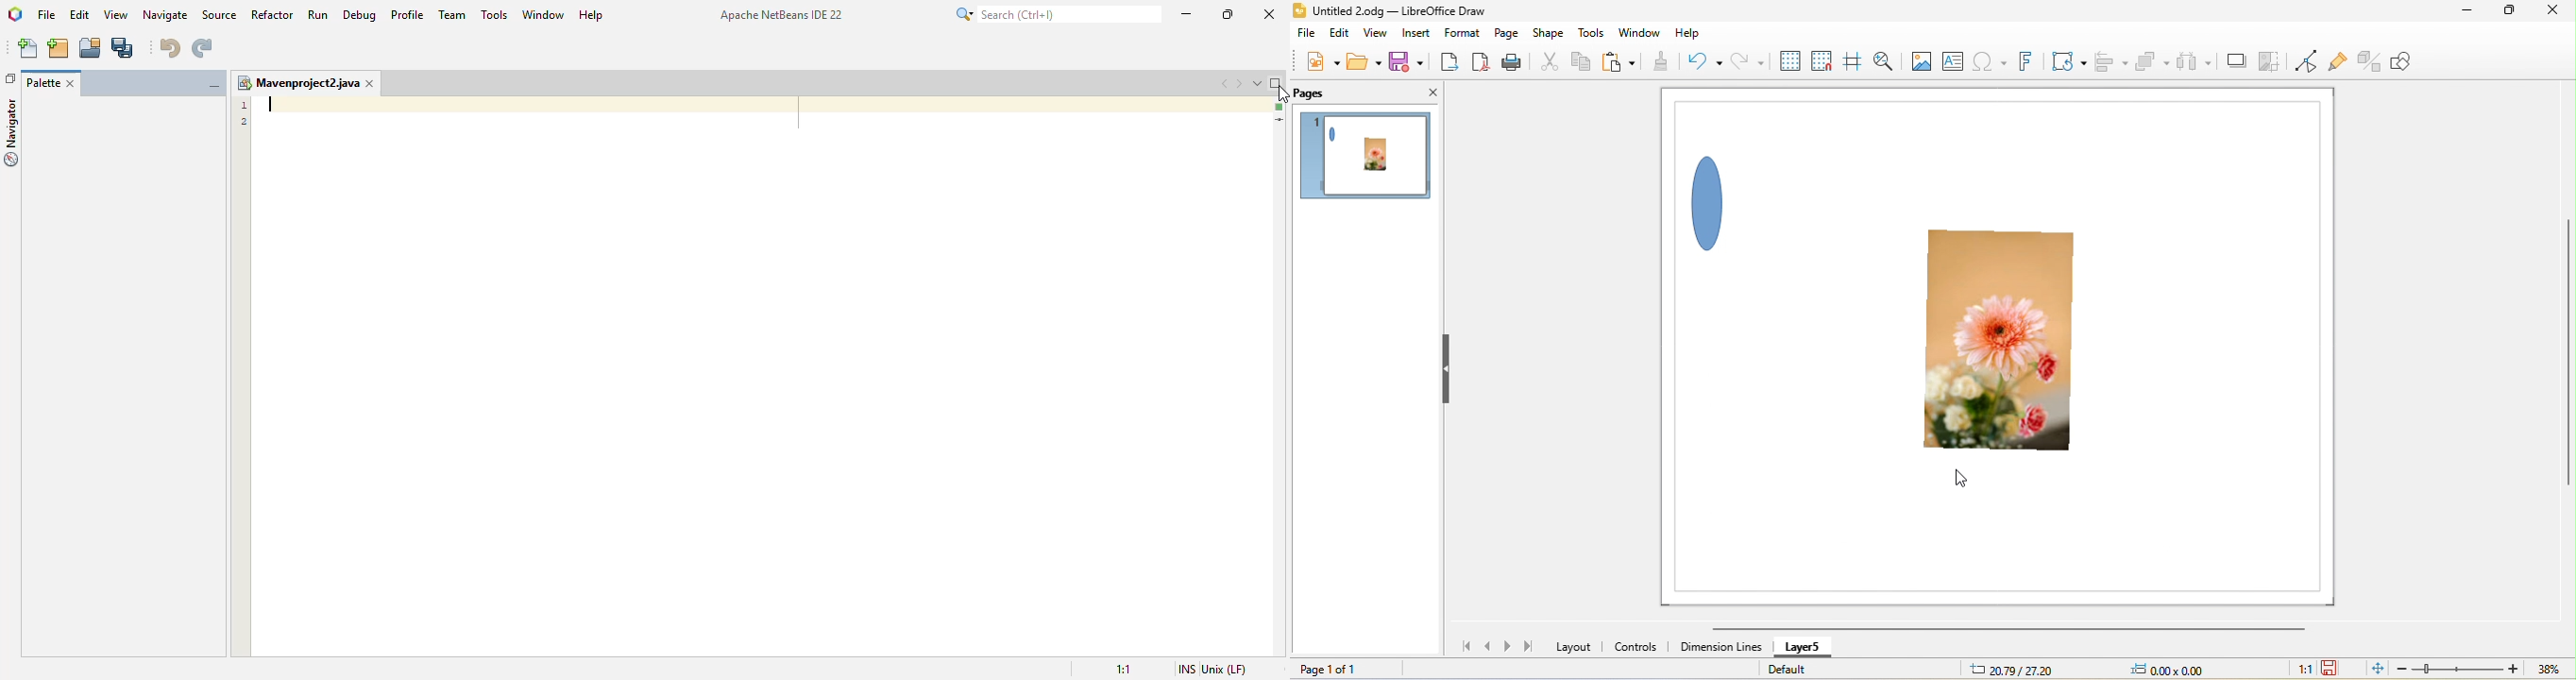 Image resolution: width=2576 pixels, height=700 pixels. What do you see at coordinates (2297, 62) in the screenshot?
I see `toggle point edit mode` at bounding box center [2297, 62].